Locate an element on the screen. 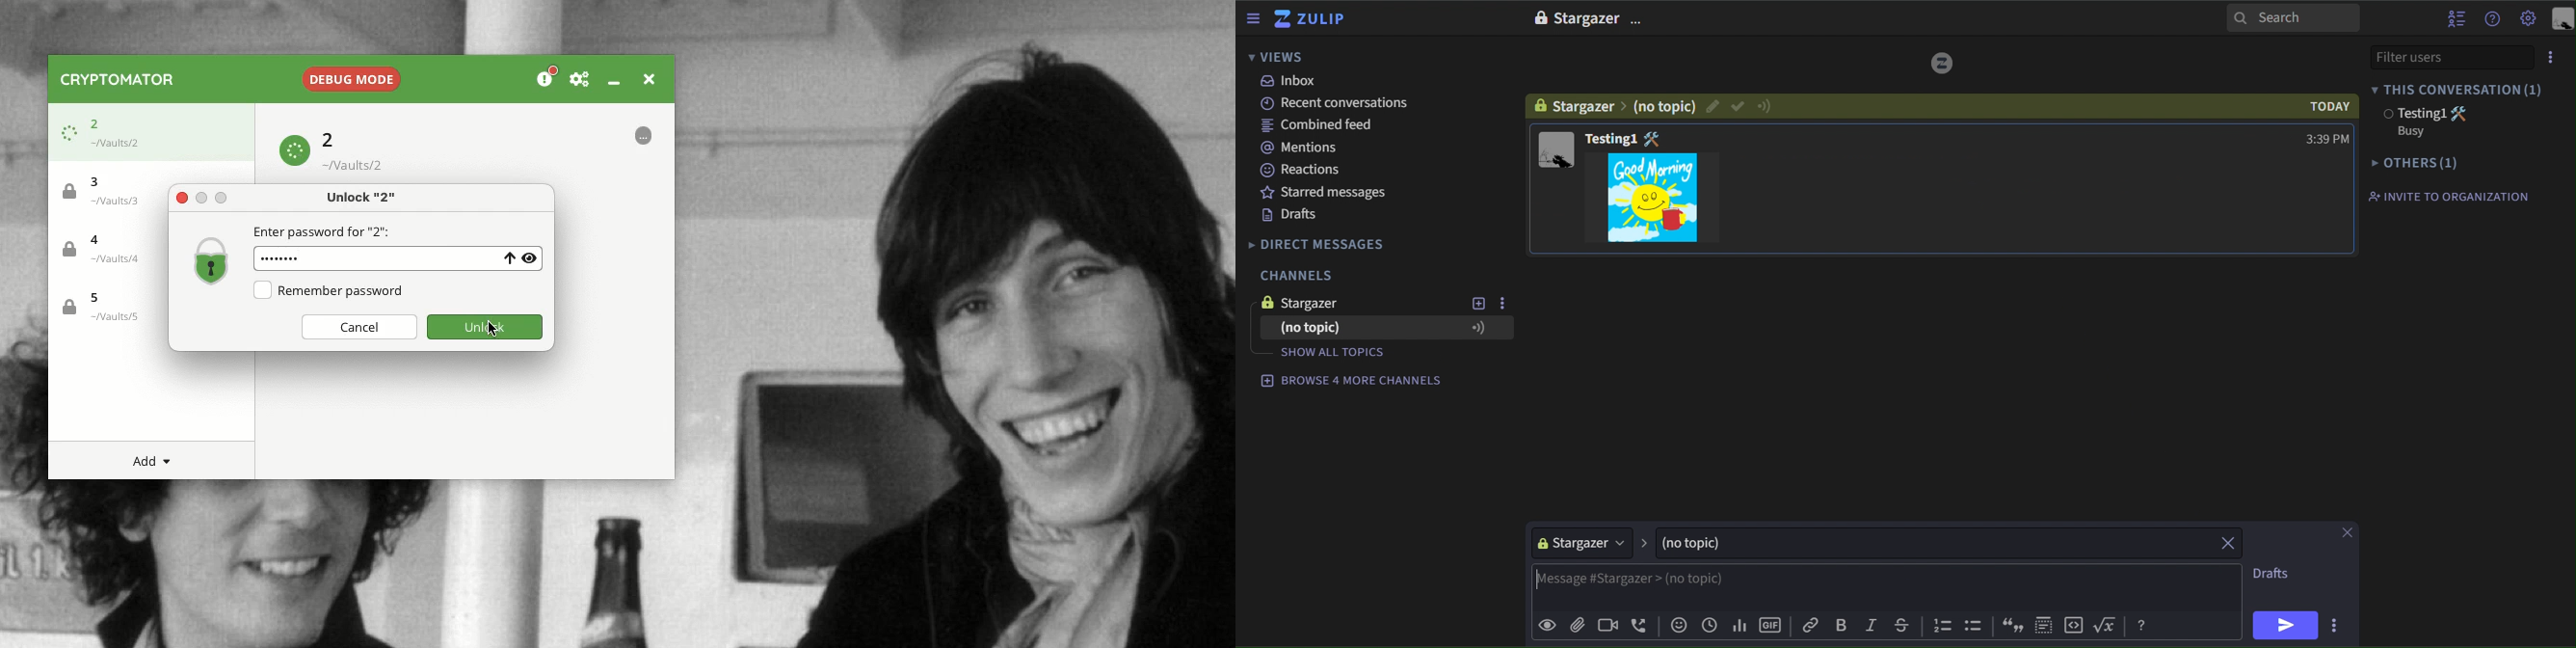 The image size is (2576, 672). lock is located at coordinates (1542, 104).